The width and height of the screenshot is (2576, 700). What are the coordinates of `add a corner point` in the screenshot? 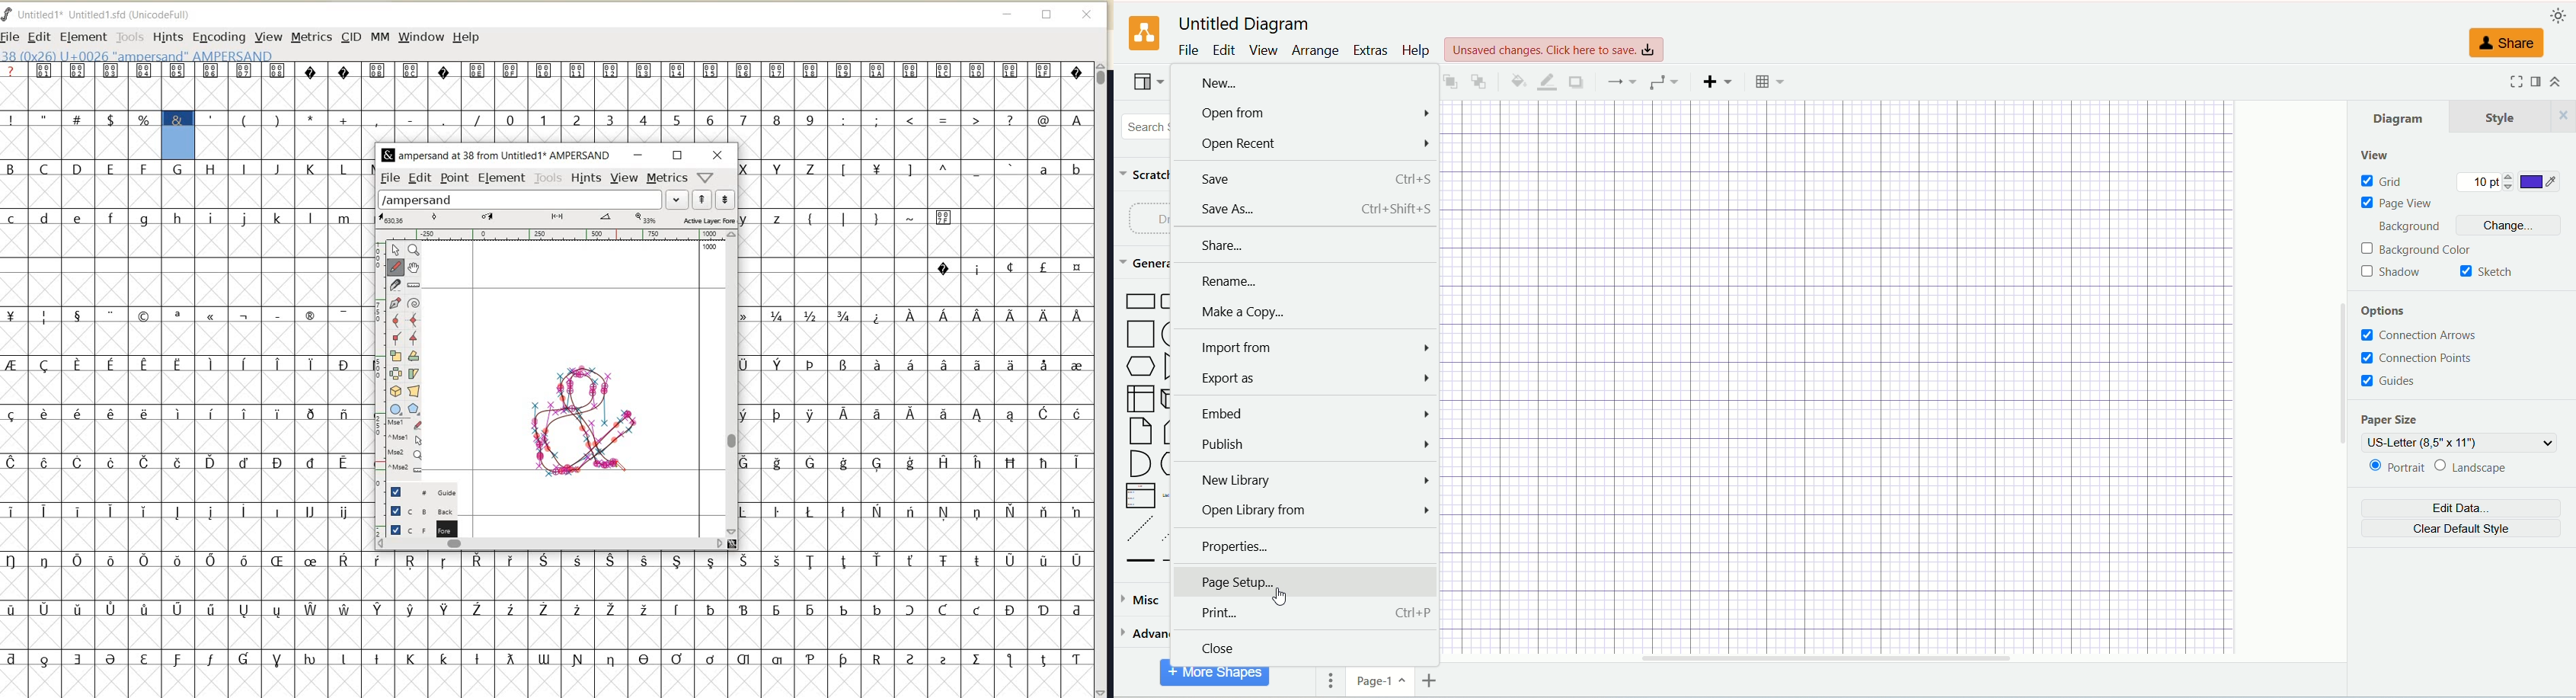 It's located at (396, 337).